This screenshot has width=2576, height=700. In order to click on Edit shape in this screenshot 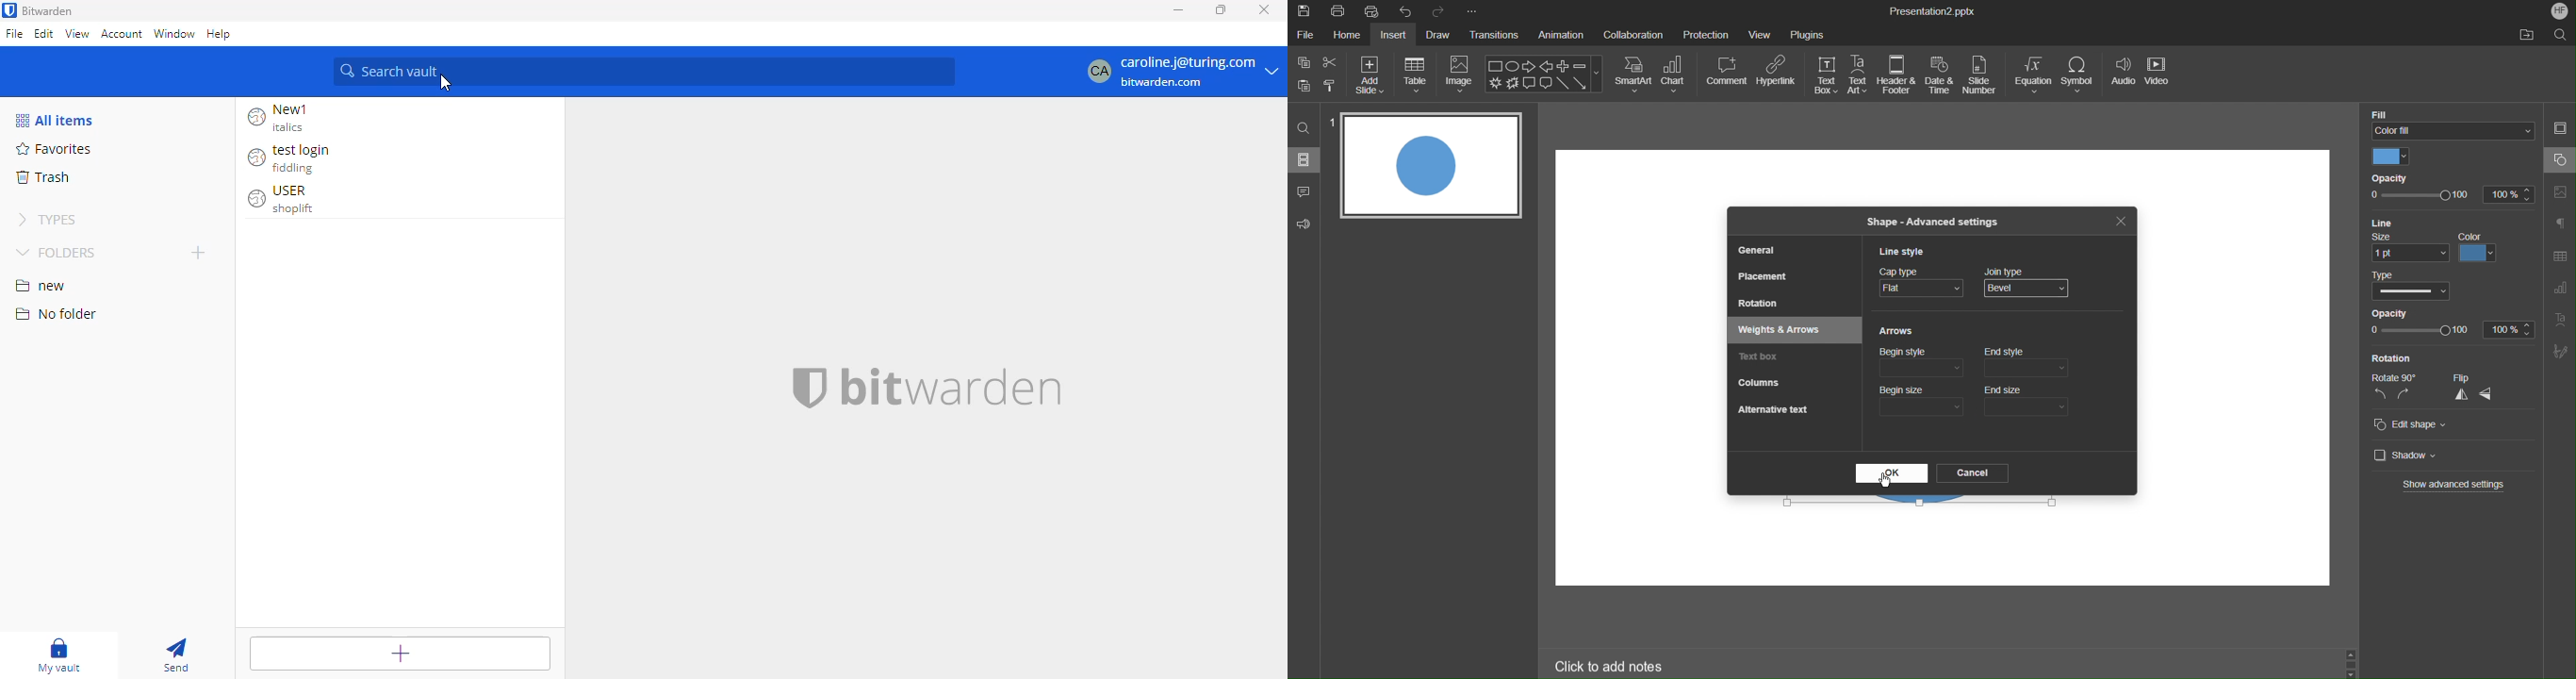, I will do `click(2411, 426)`.